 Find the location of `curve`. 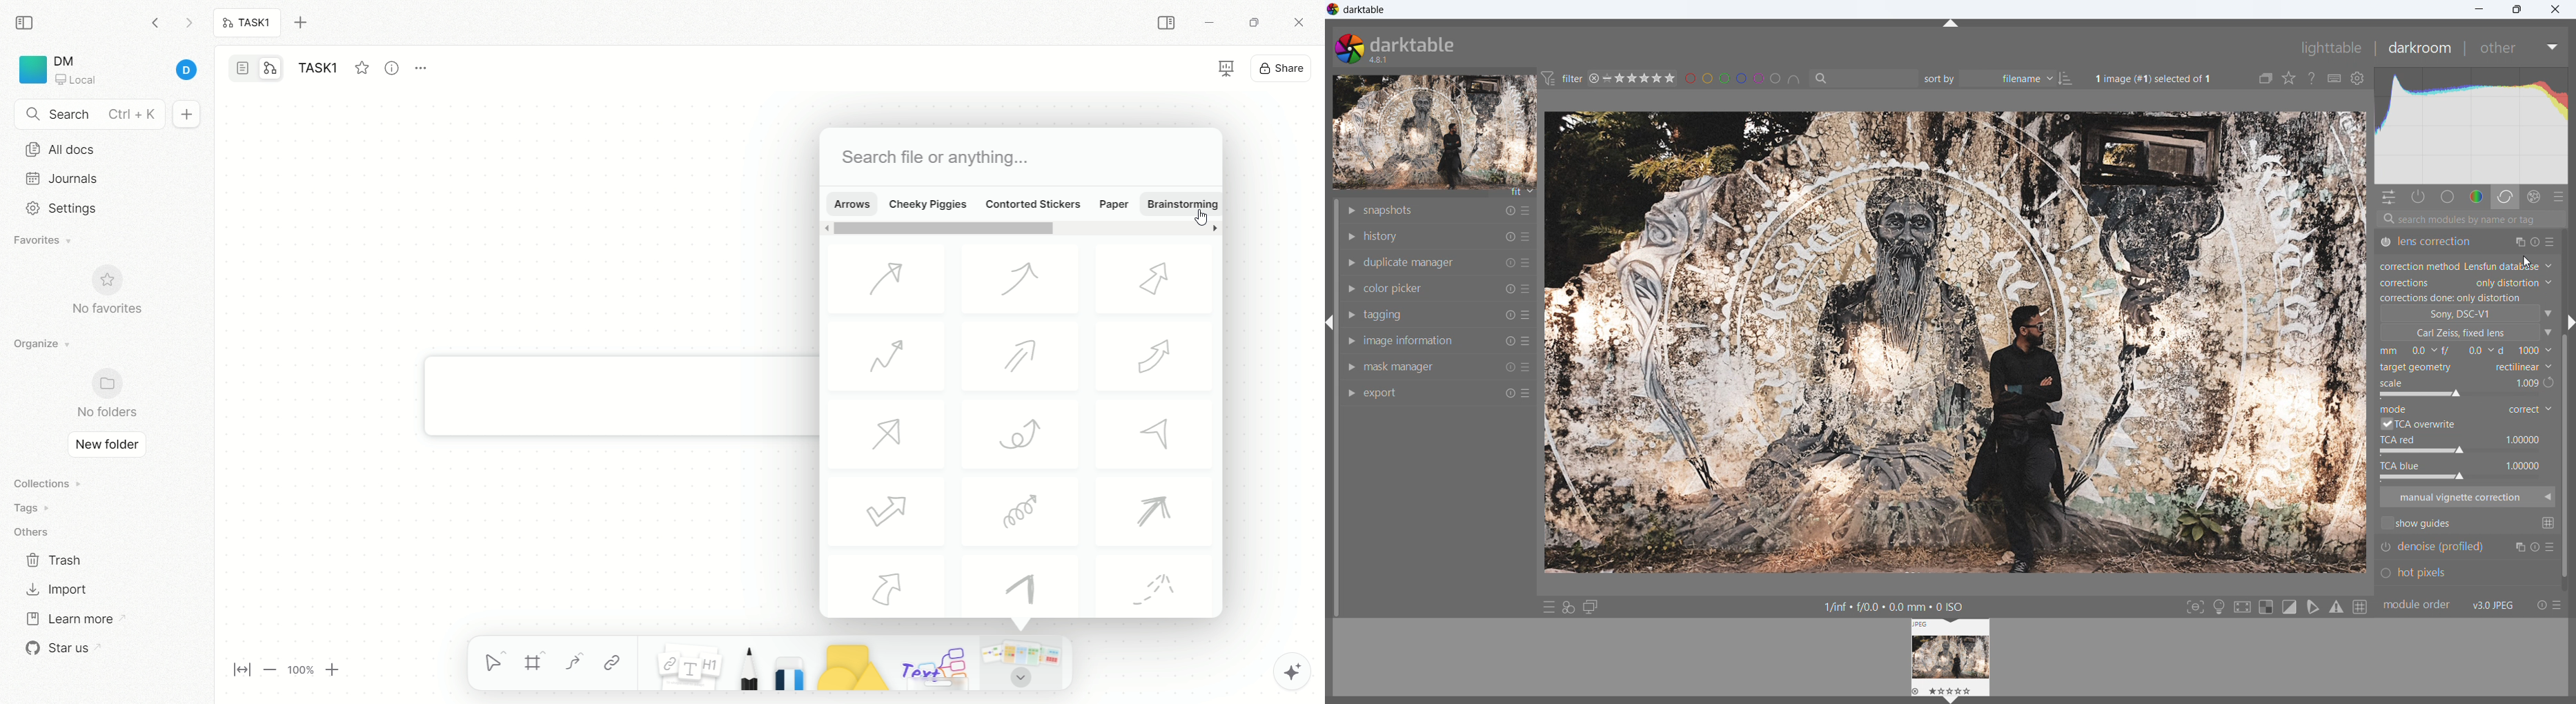

curve is located at coordinates (573, 665).